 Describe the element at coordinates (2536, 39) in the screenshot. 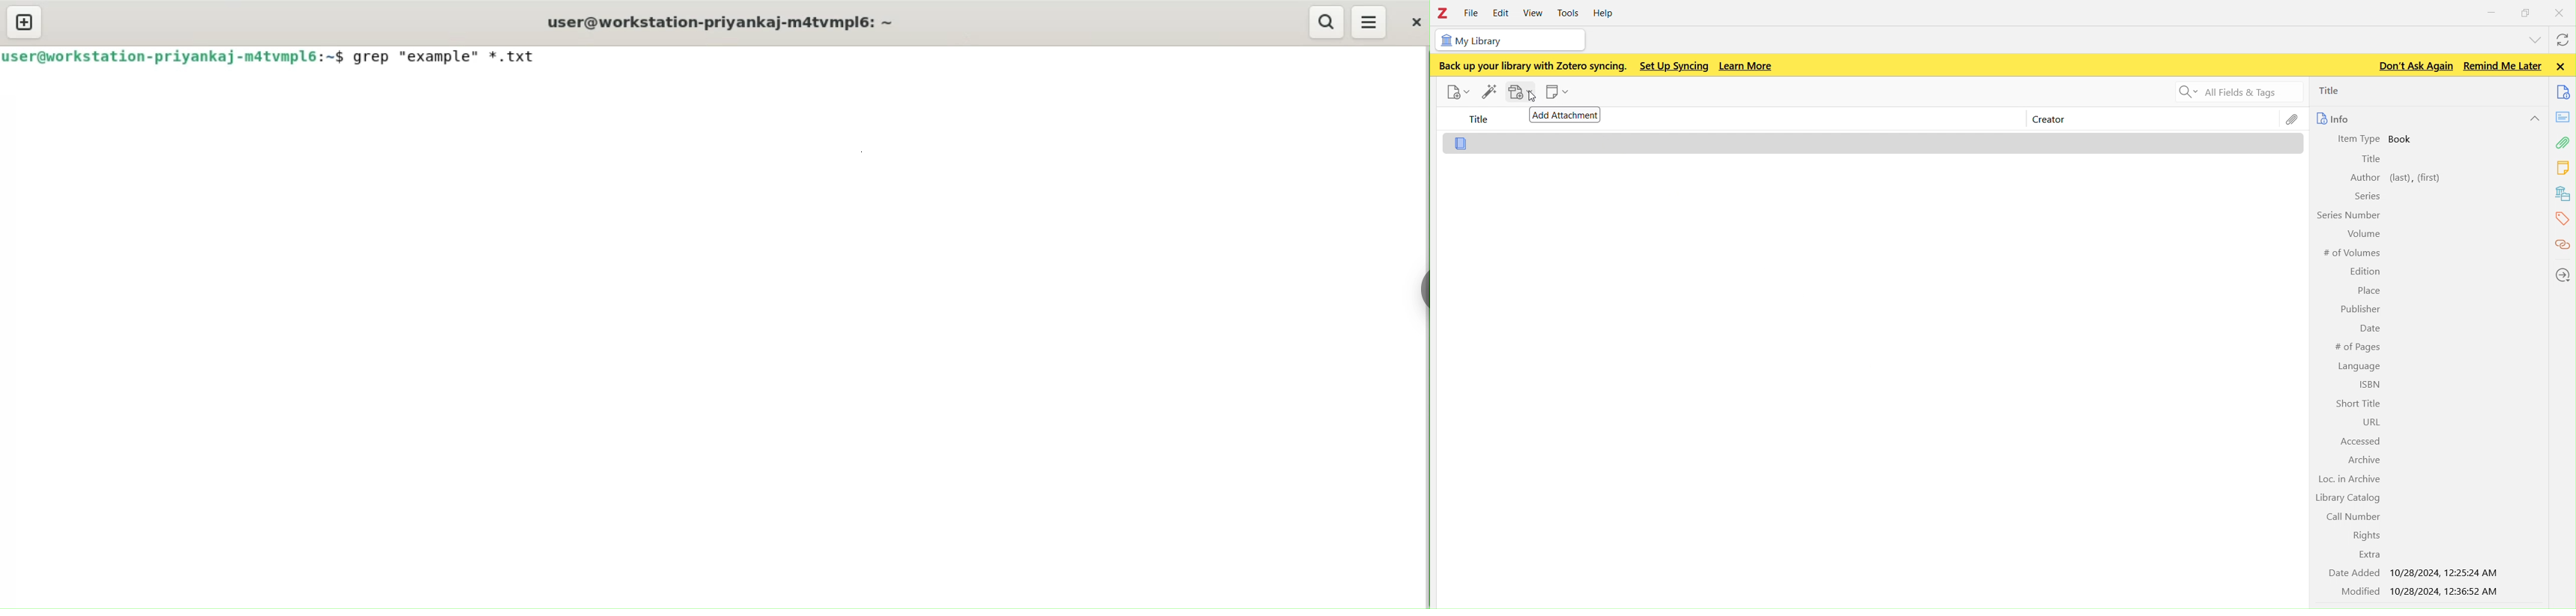

I see `list all tabs` at that location.